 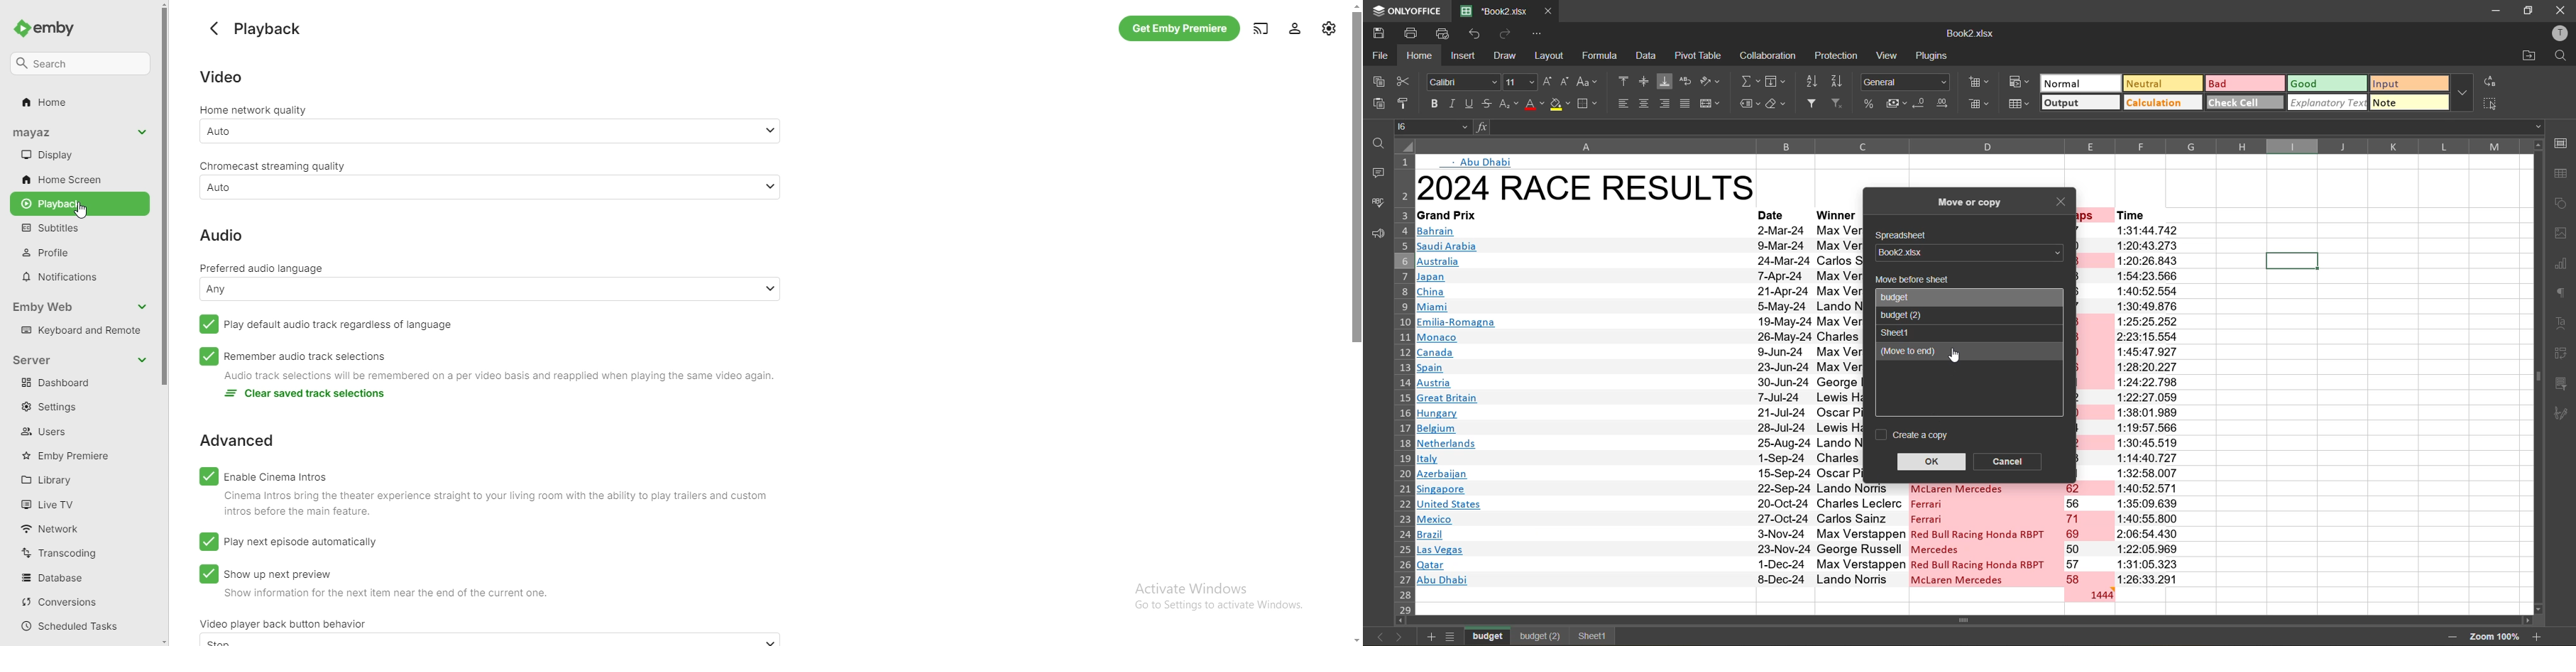 I want to click on data, so click(x=1647, y=56).